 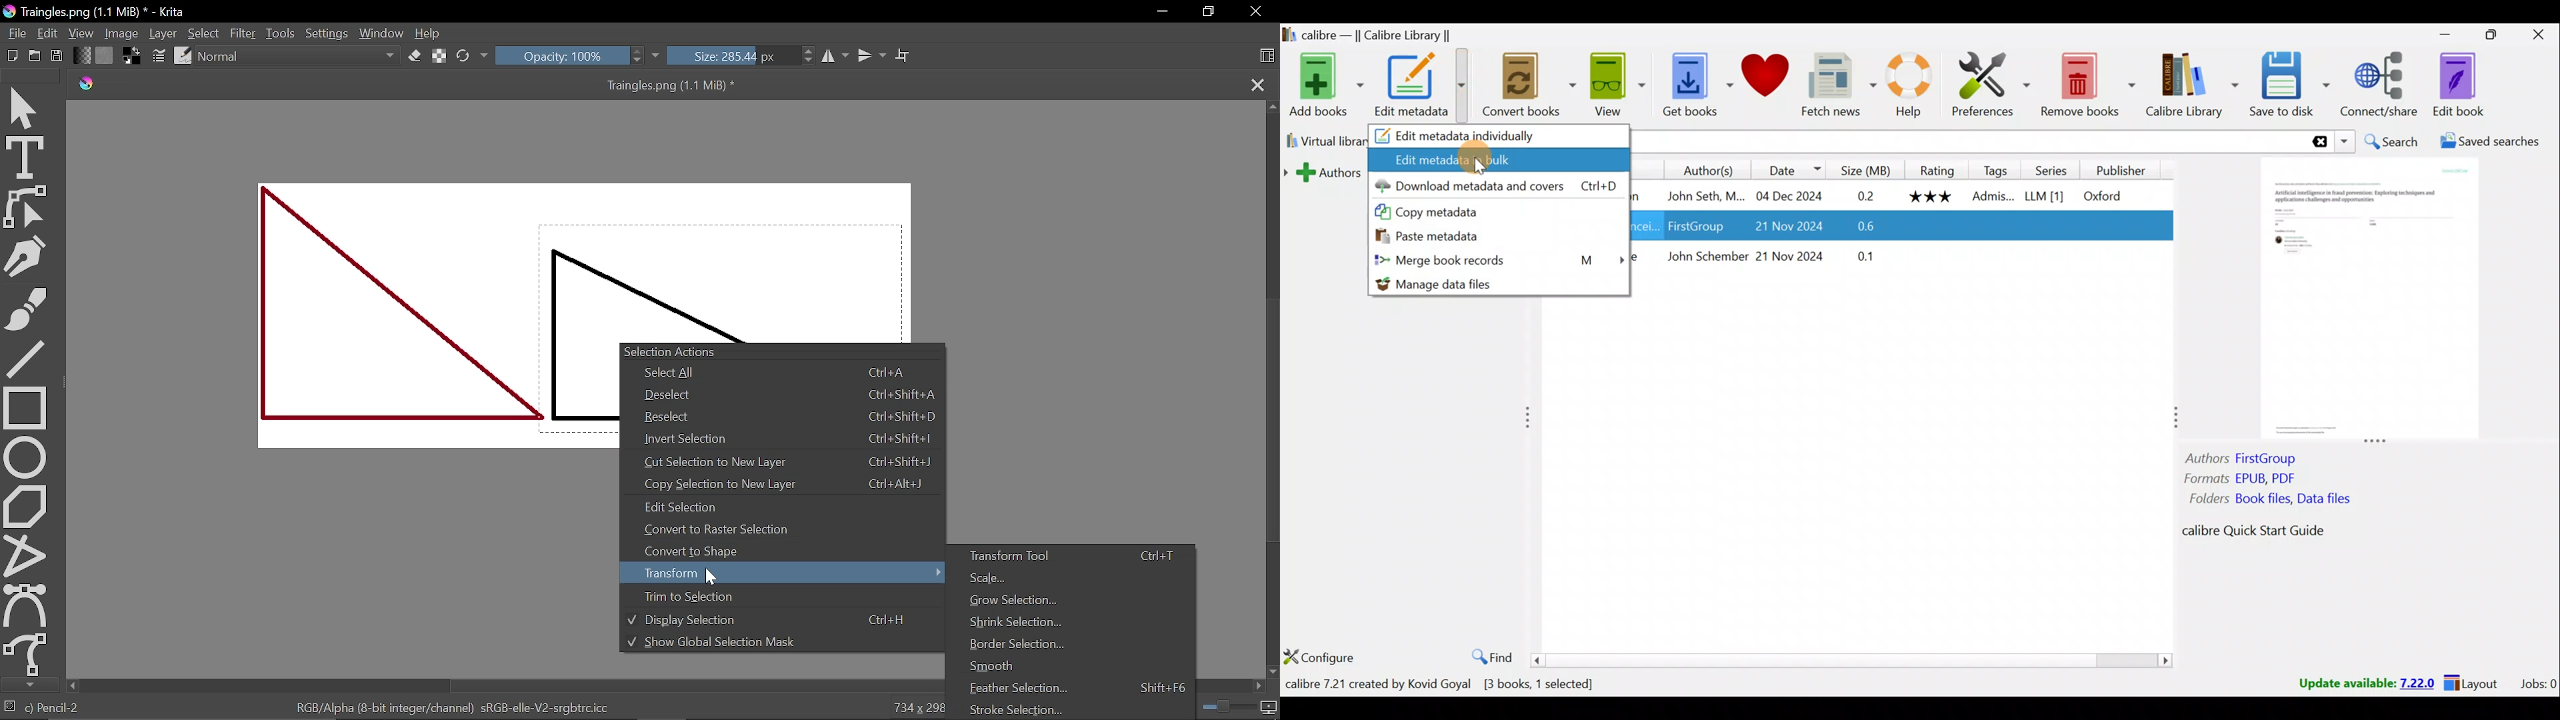 What do you see at coordinates (2086, 85) in the screenshot?
I see `Remove books` at bounding box center [2086, 85].